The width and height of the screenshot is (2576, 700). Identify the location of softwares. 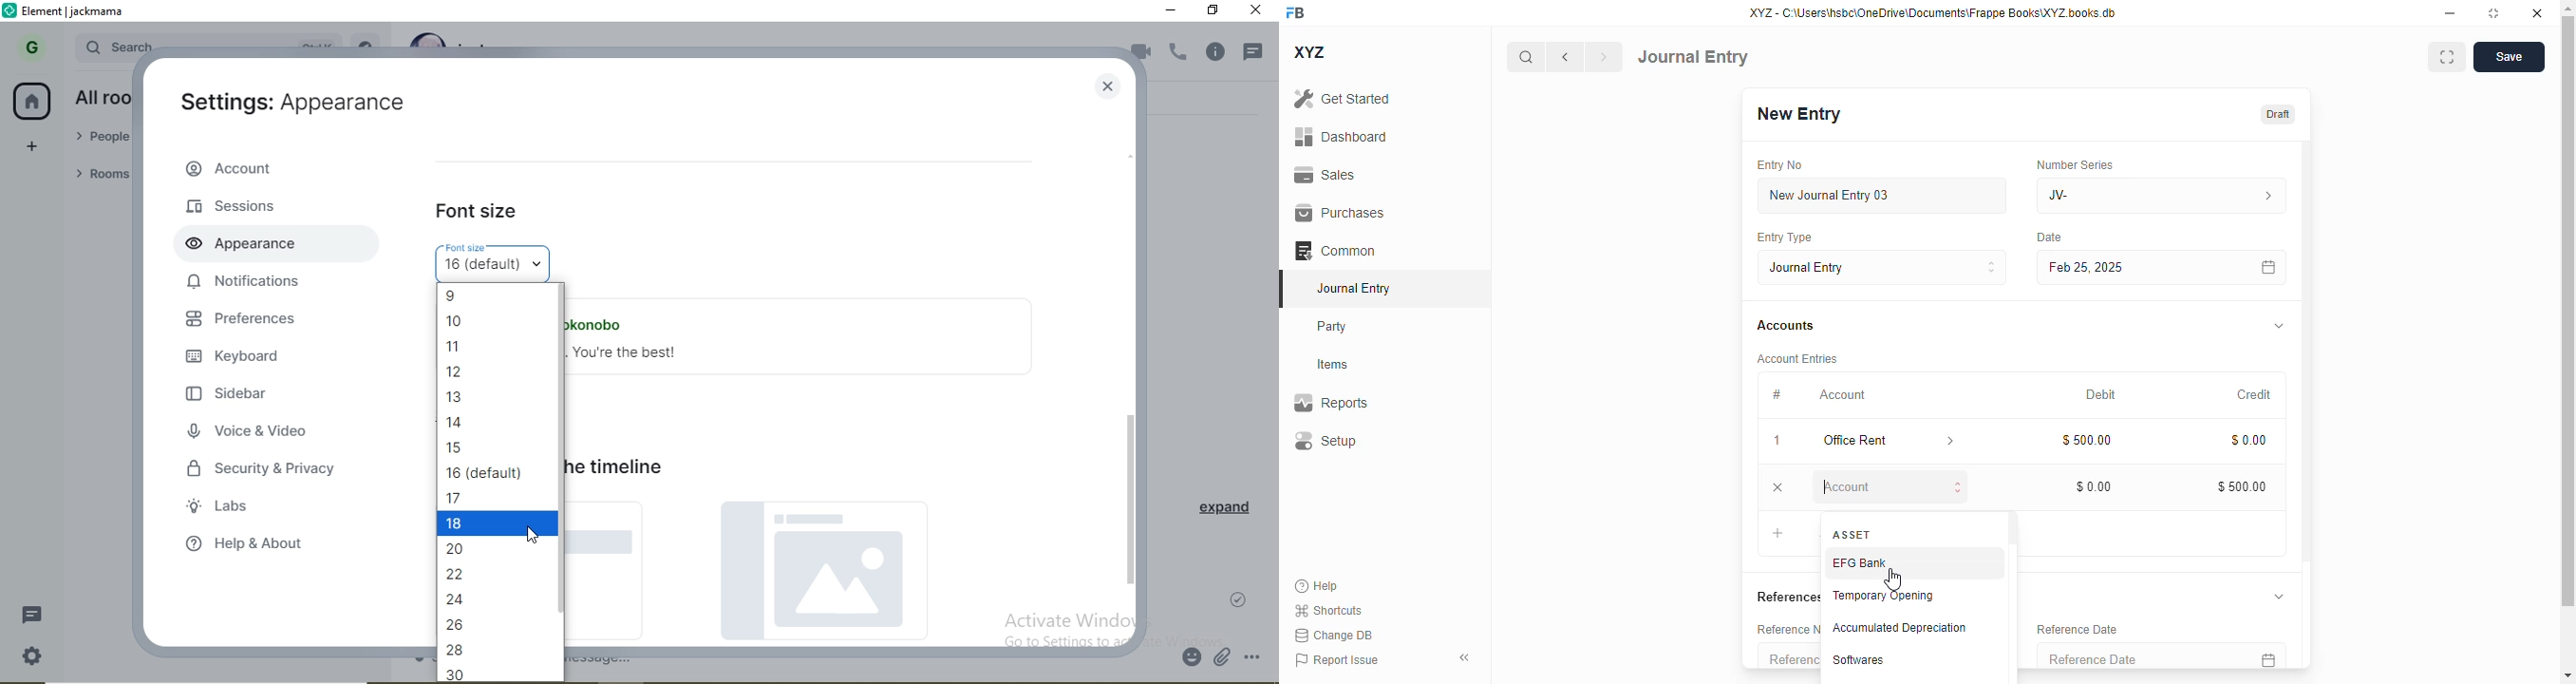
(1860, 660).